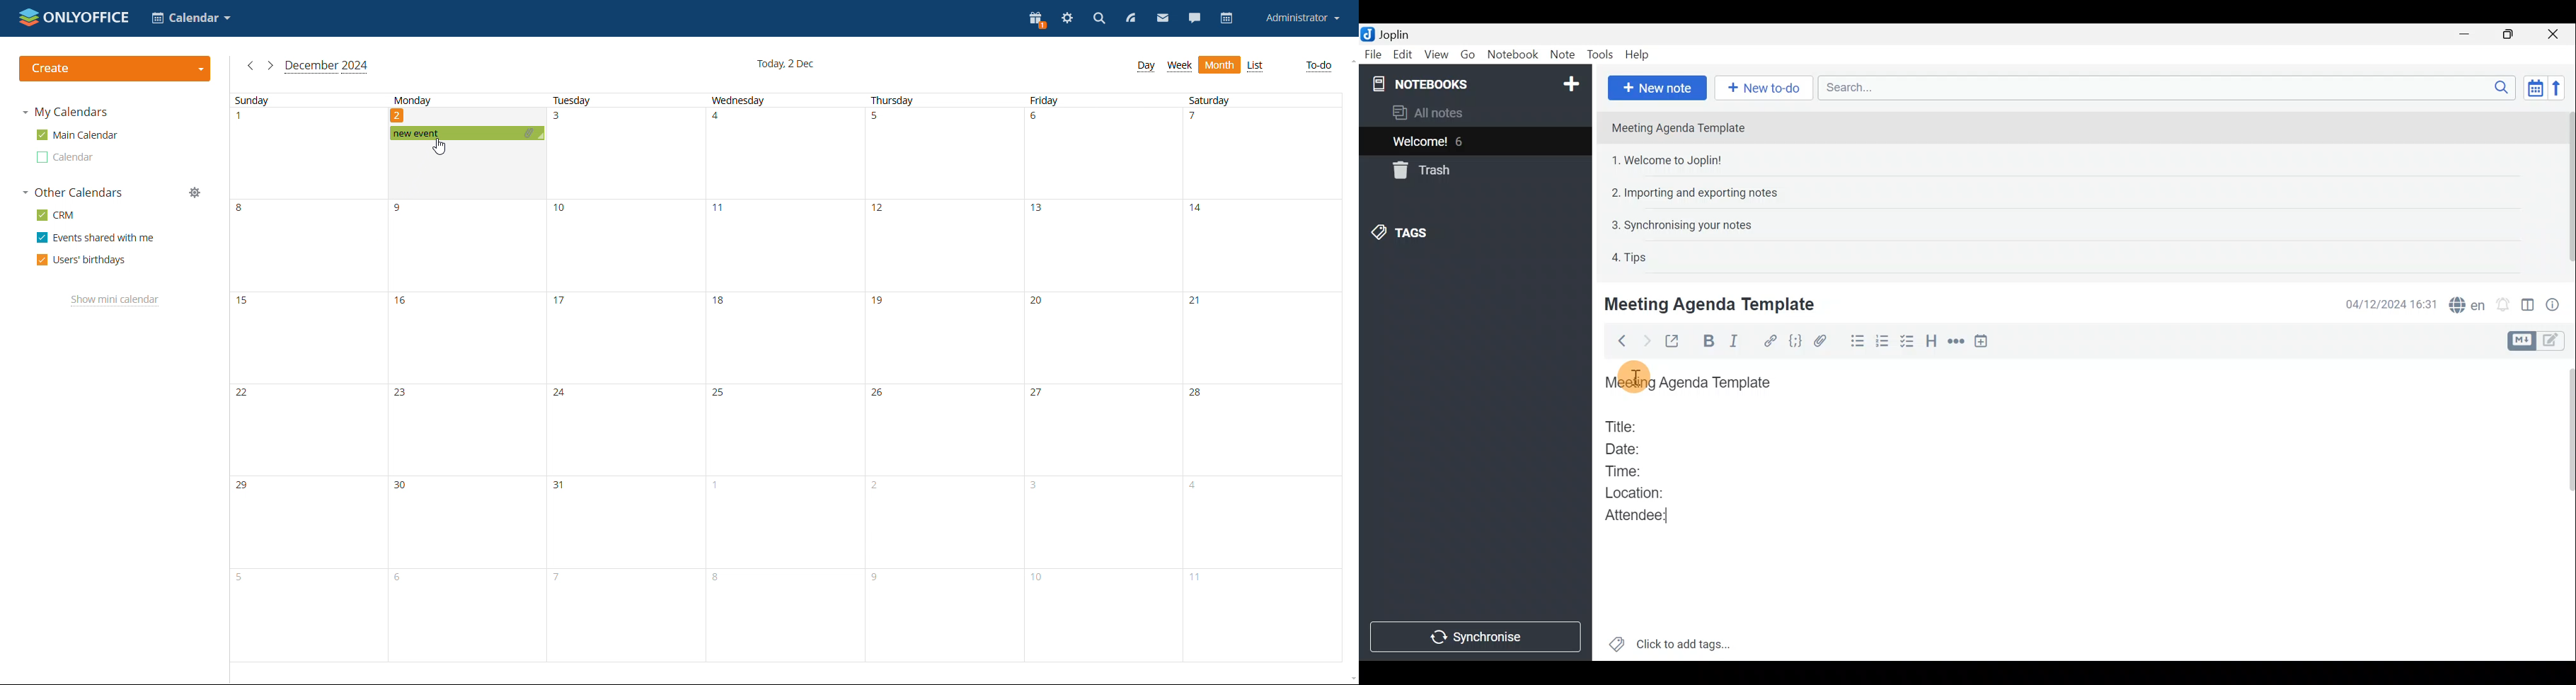  What do you see at coordinates (2386, 303) in the screenshot?
I see `04/12/2024 16:31` at bounding box center [2386, 303].